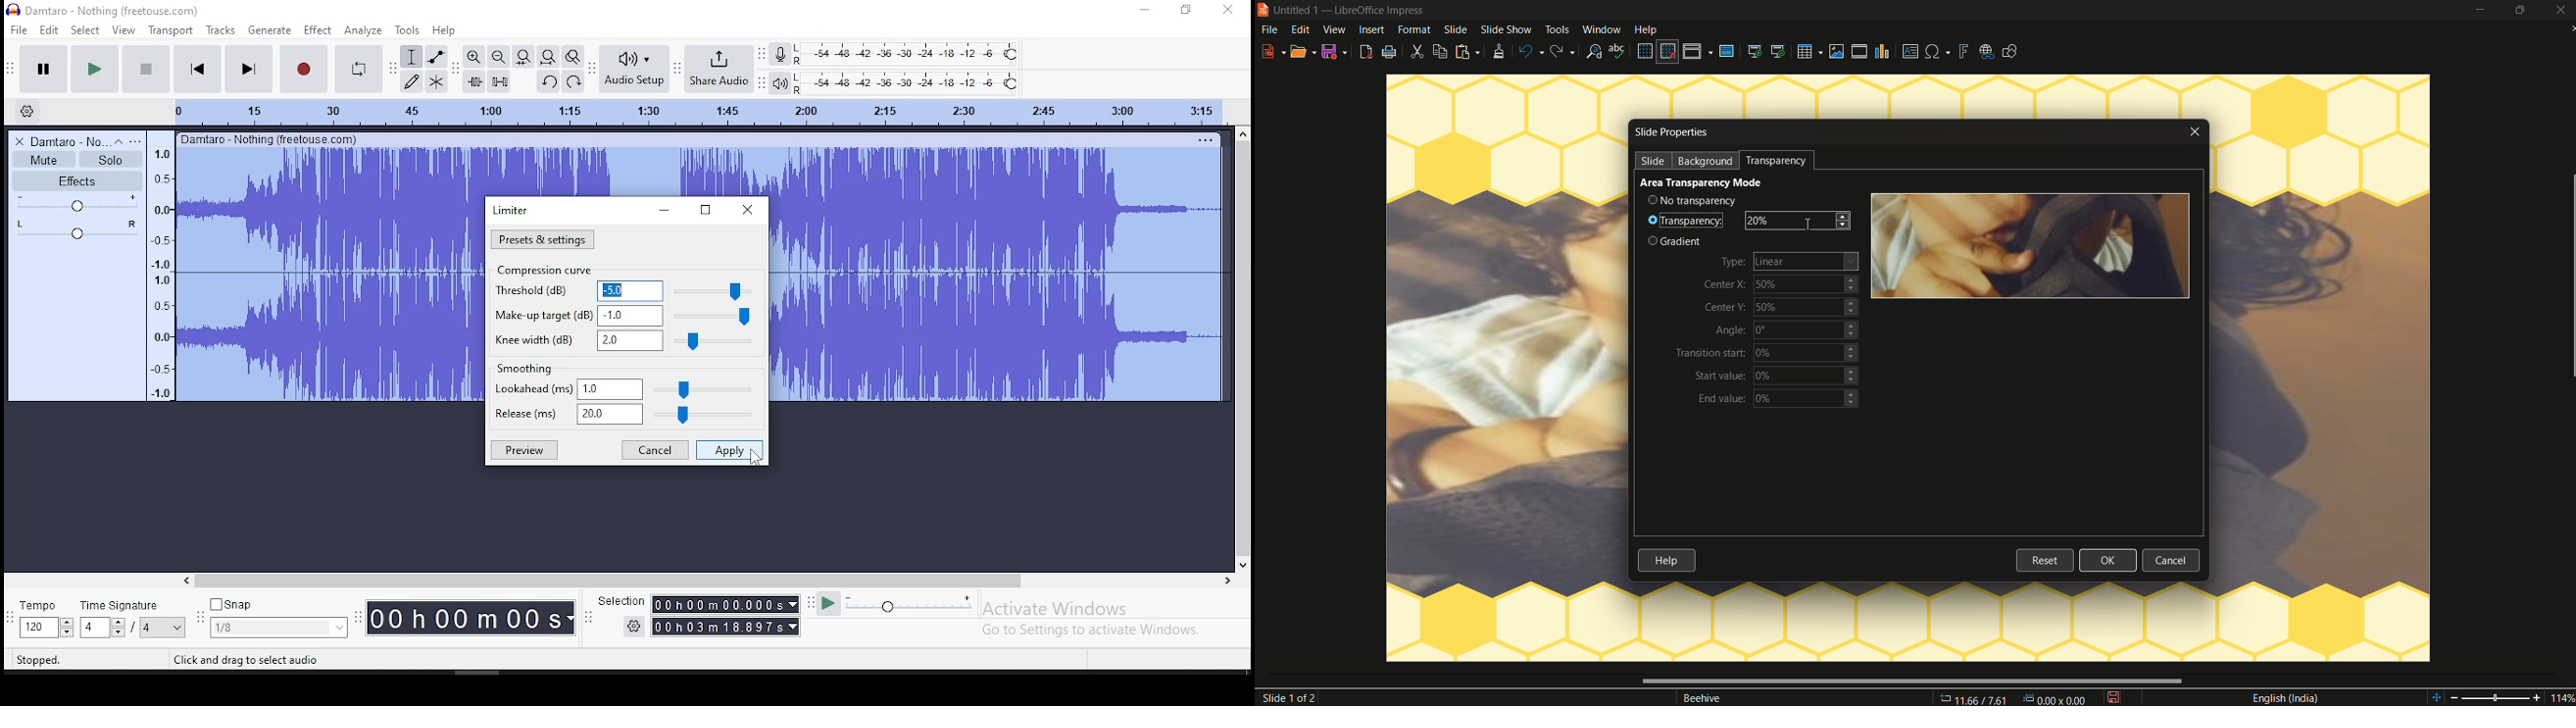  What do you see at coordinates (542, 239) in the screenshot?
I see `presets and settings` at bounding box center [542, 239].